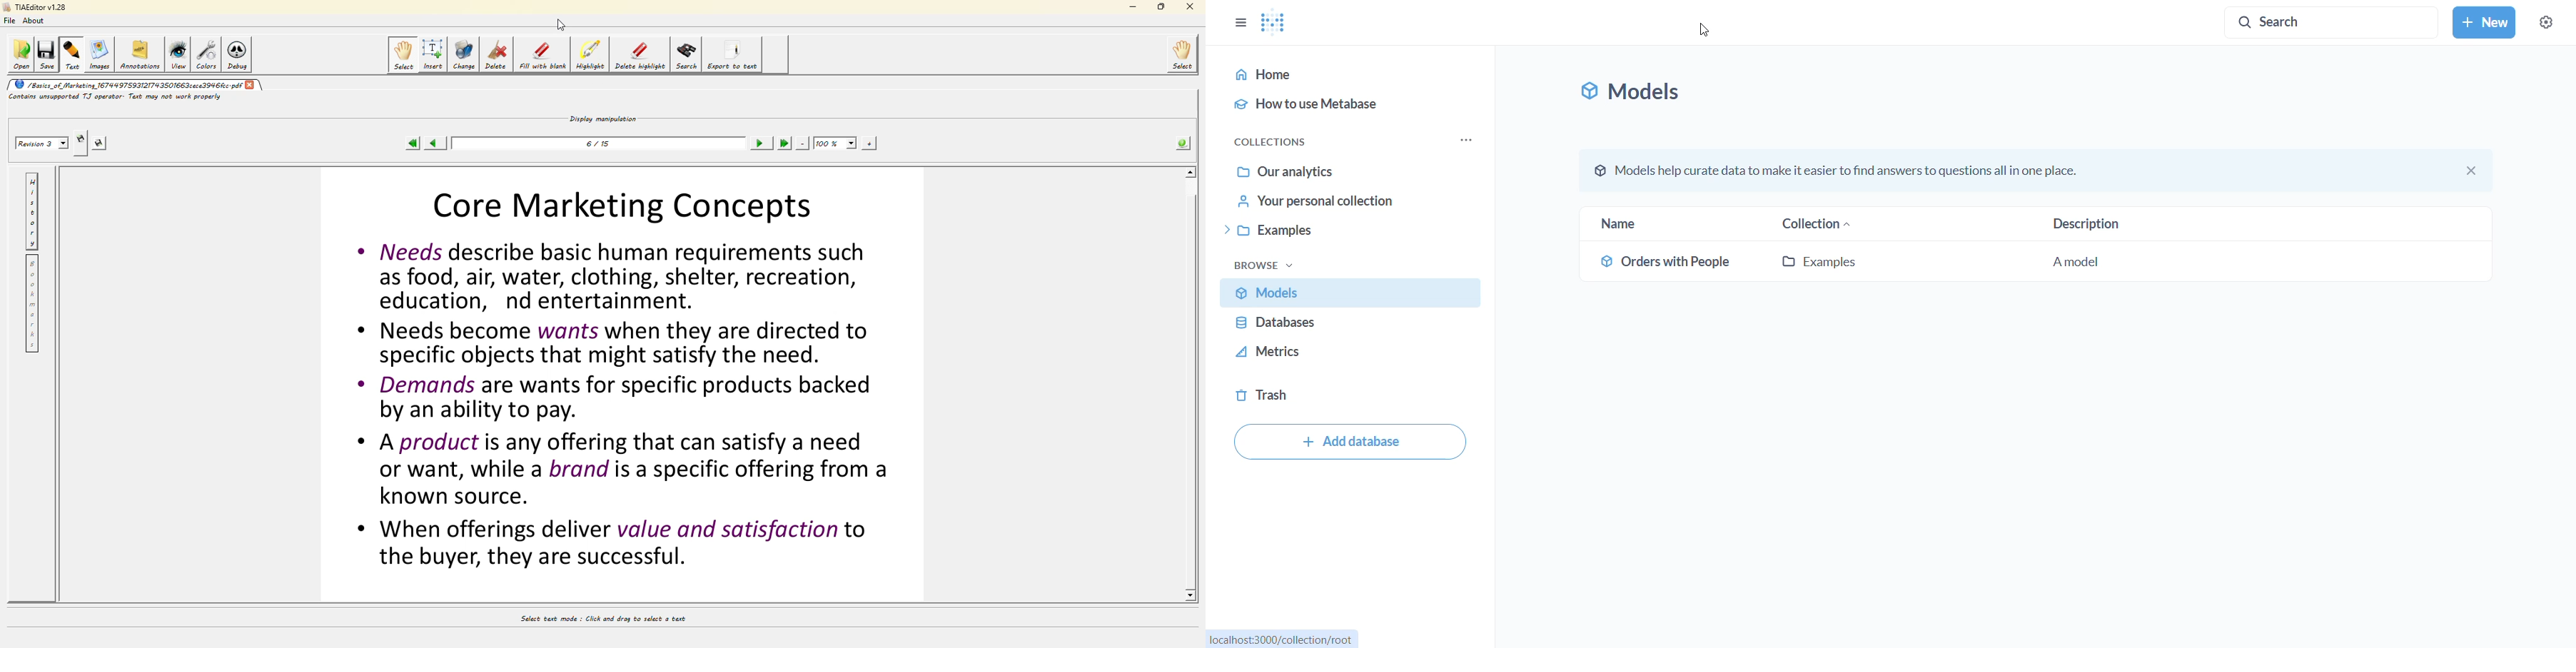 Image resolution: width=2576 pixels, height=672 pixels. I want to click on your personal collection, so click(1338, 204).